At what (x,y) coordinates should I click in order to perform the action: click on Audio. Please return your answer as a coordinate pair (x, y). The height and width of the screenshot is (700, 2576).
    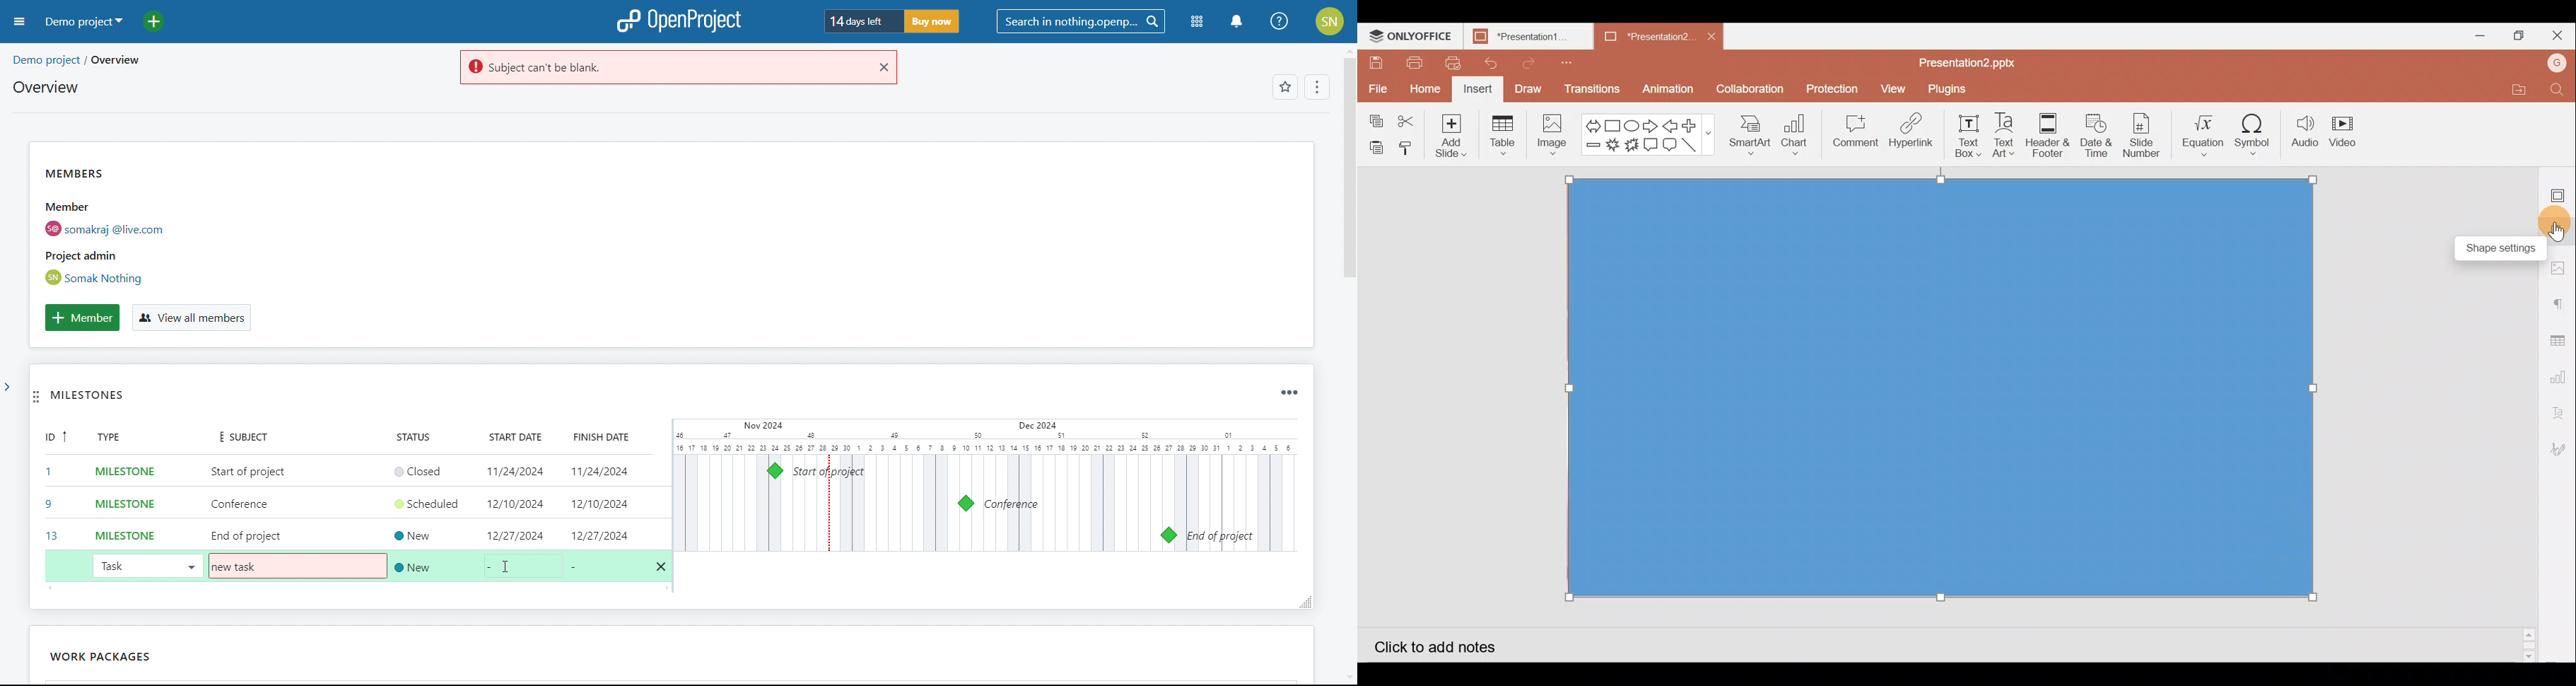
    Looking at the image, I should click on (2305, 133).